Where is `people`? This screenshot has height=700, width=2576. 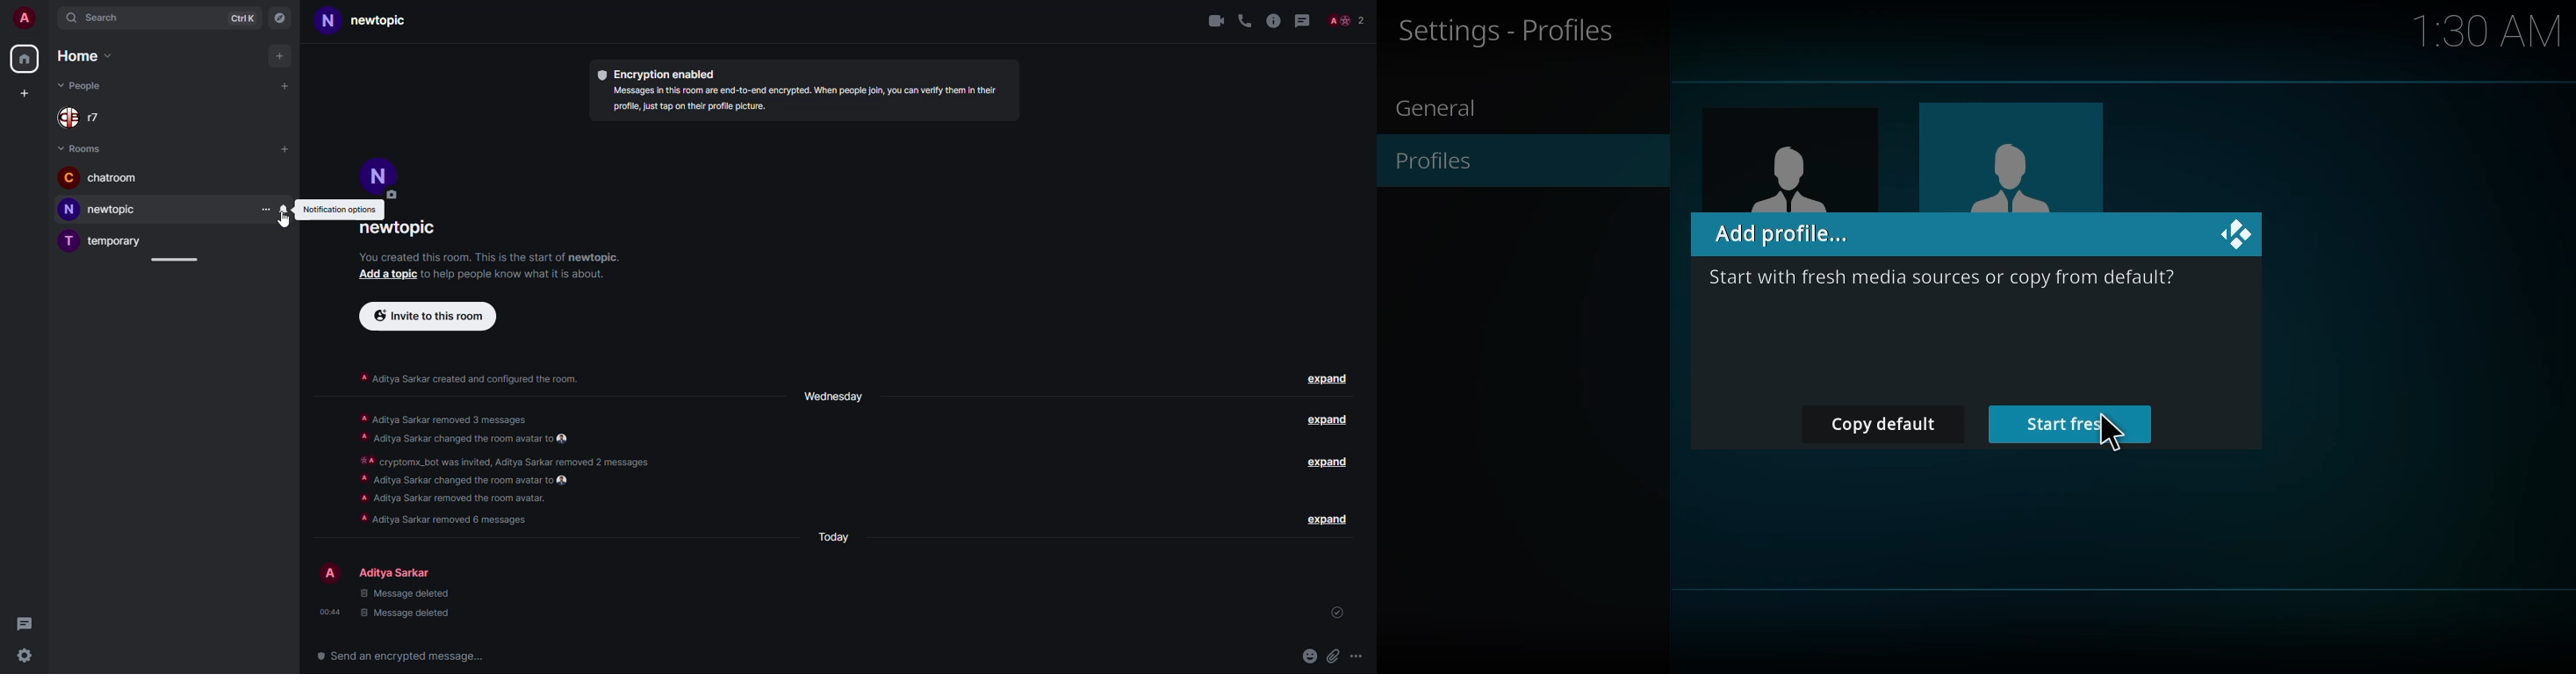
people is located at coordinates (397, 574).